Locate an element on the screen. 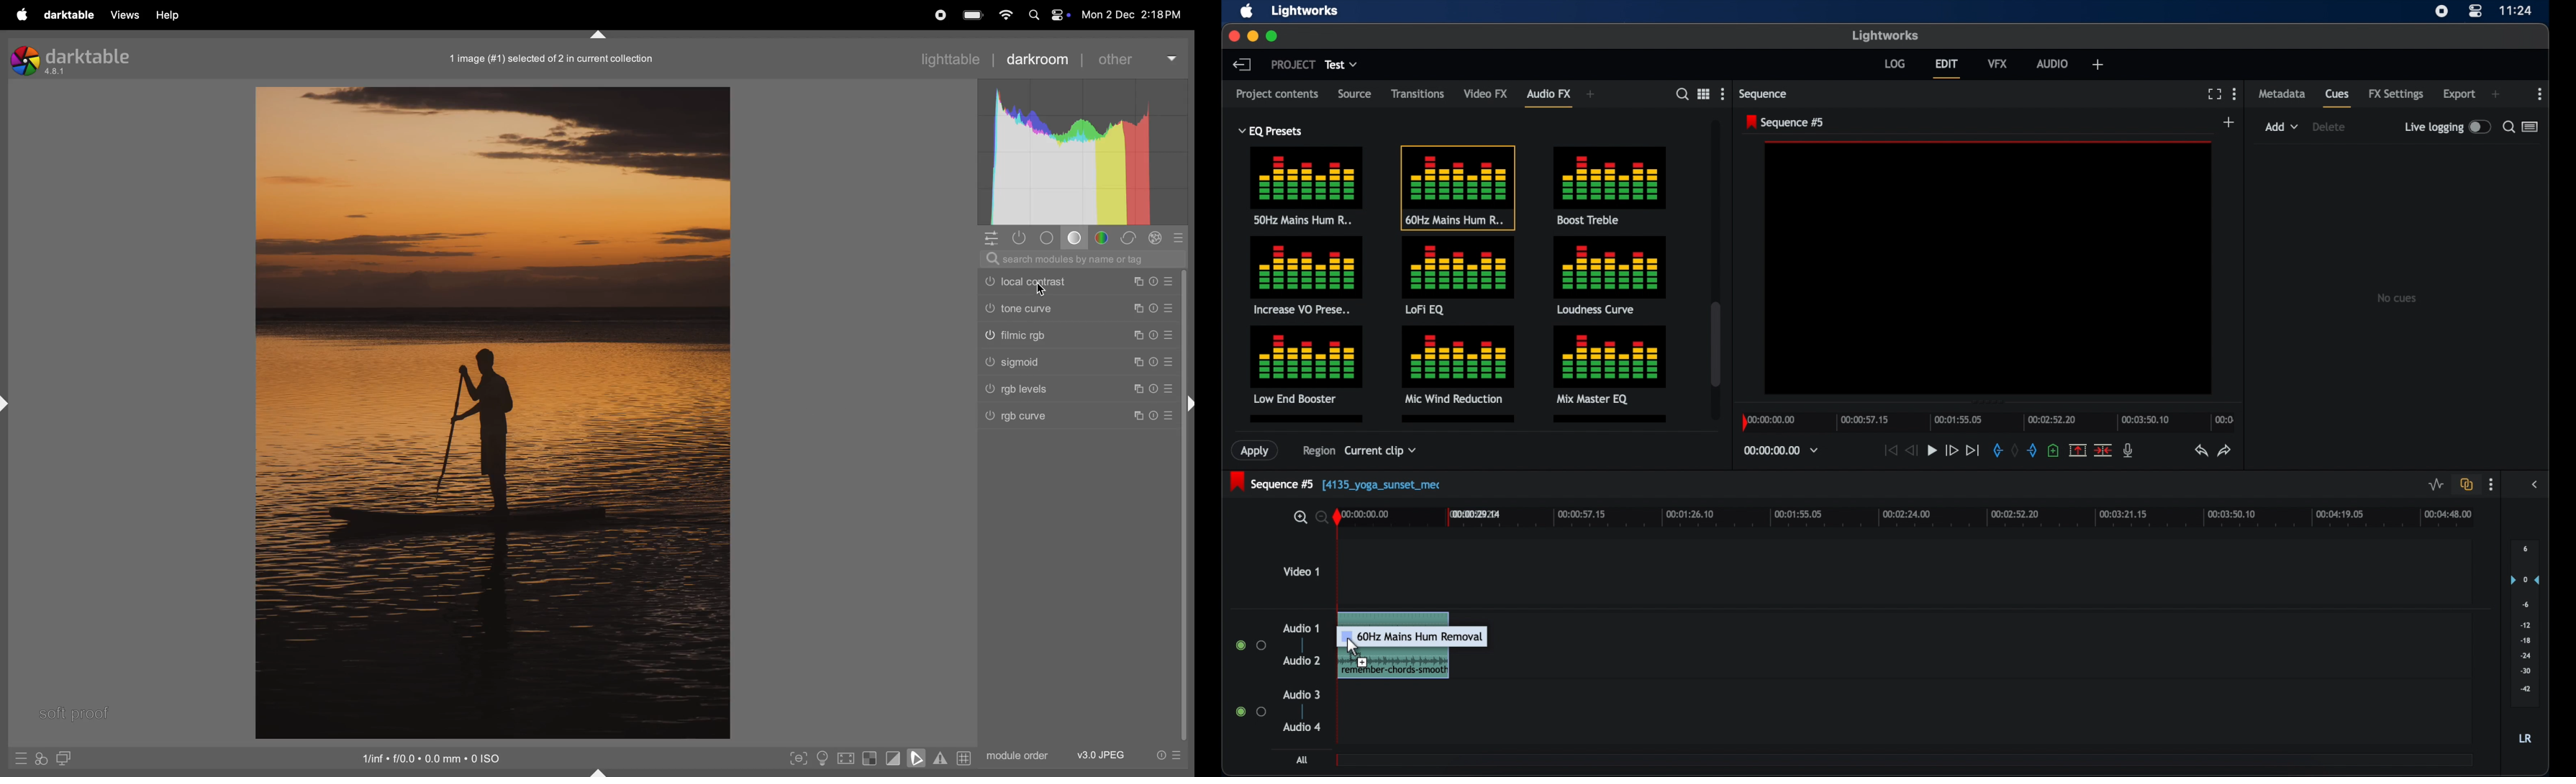 Image resolution: width=2576 pixels, height=784 pixels. iso is located at coordinates (427, 757).